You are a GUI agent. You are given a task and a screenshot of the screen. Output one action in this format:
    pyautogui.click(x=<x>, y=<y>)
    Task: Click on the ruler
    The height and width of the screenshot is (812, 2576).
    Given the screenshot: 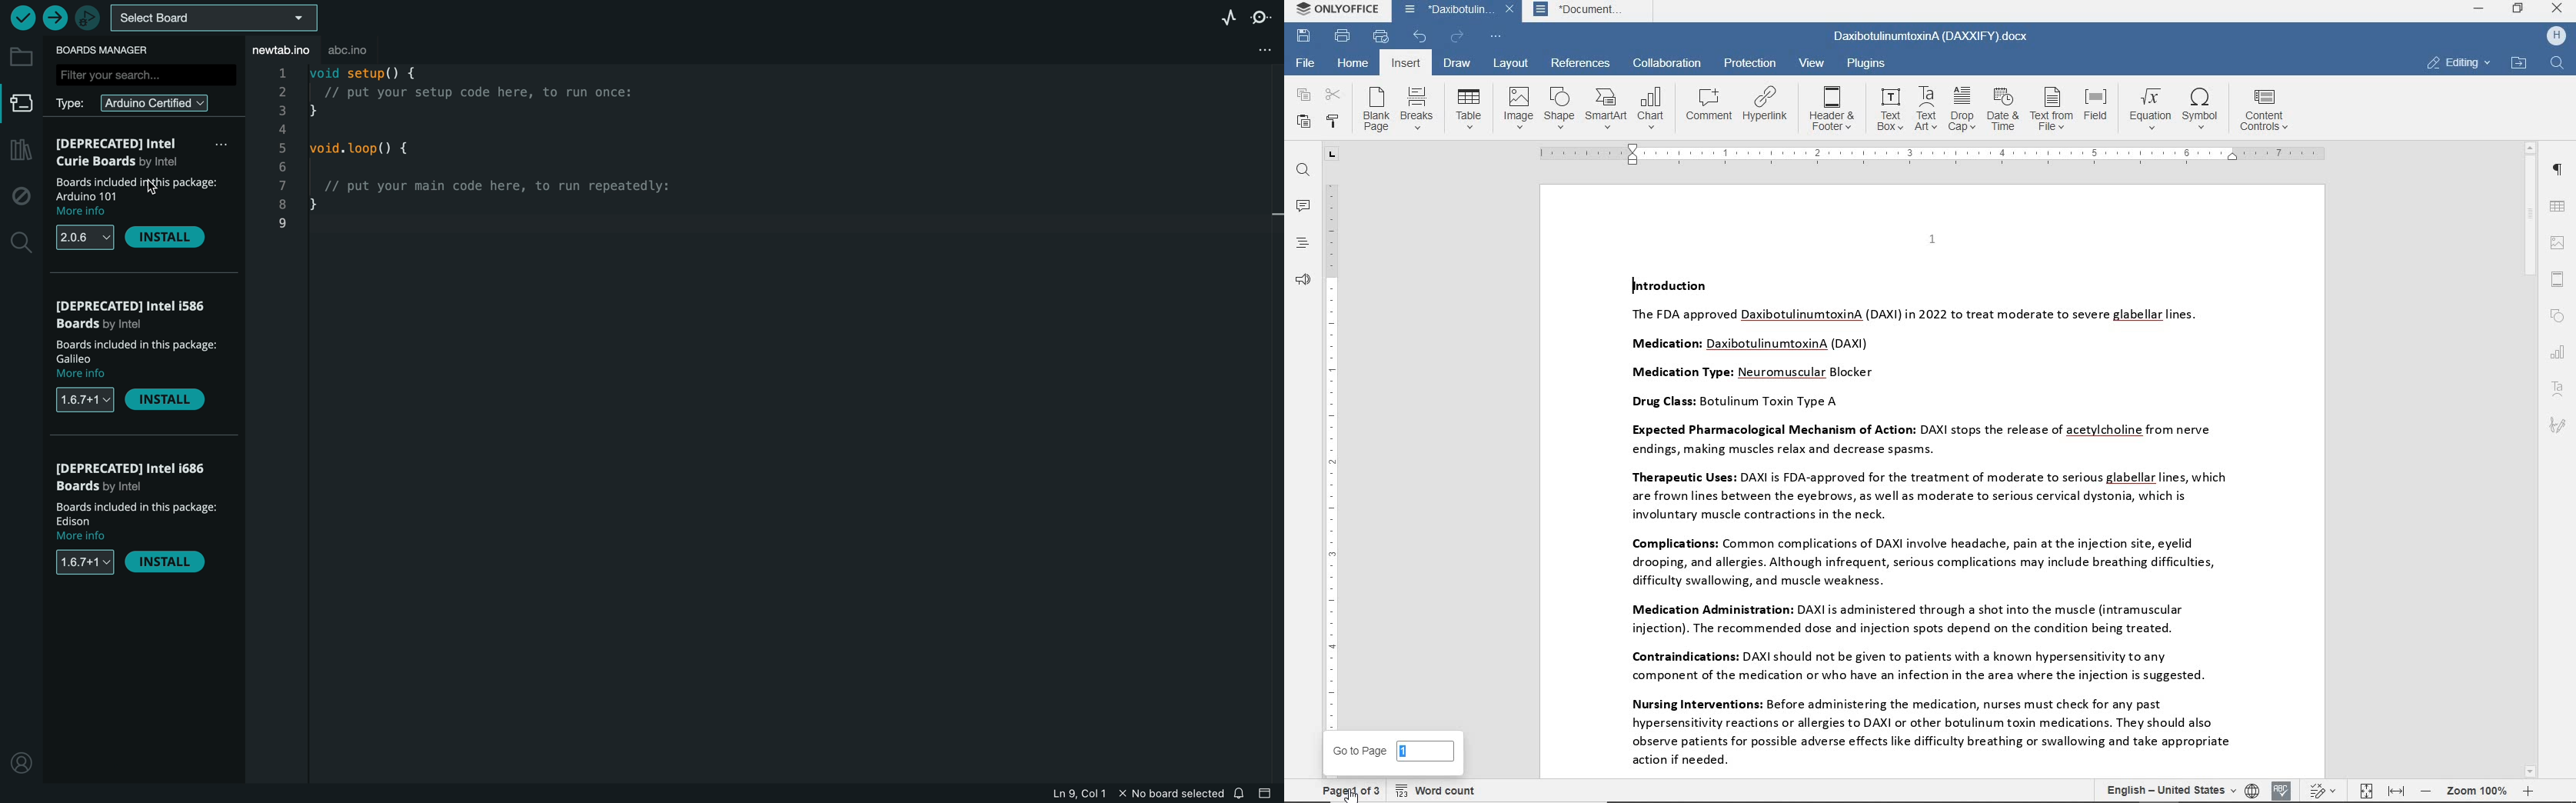 What is the action you would take?
    pyautogui.click(x=1932, y=153)
    